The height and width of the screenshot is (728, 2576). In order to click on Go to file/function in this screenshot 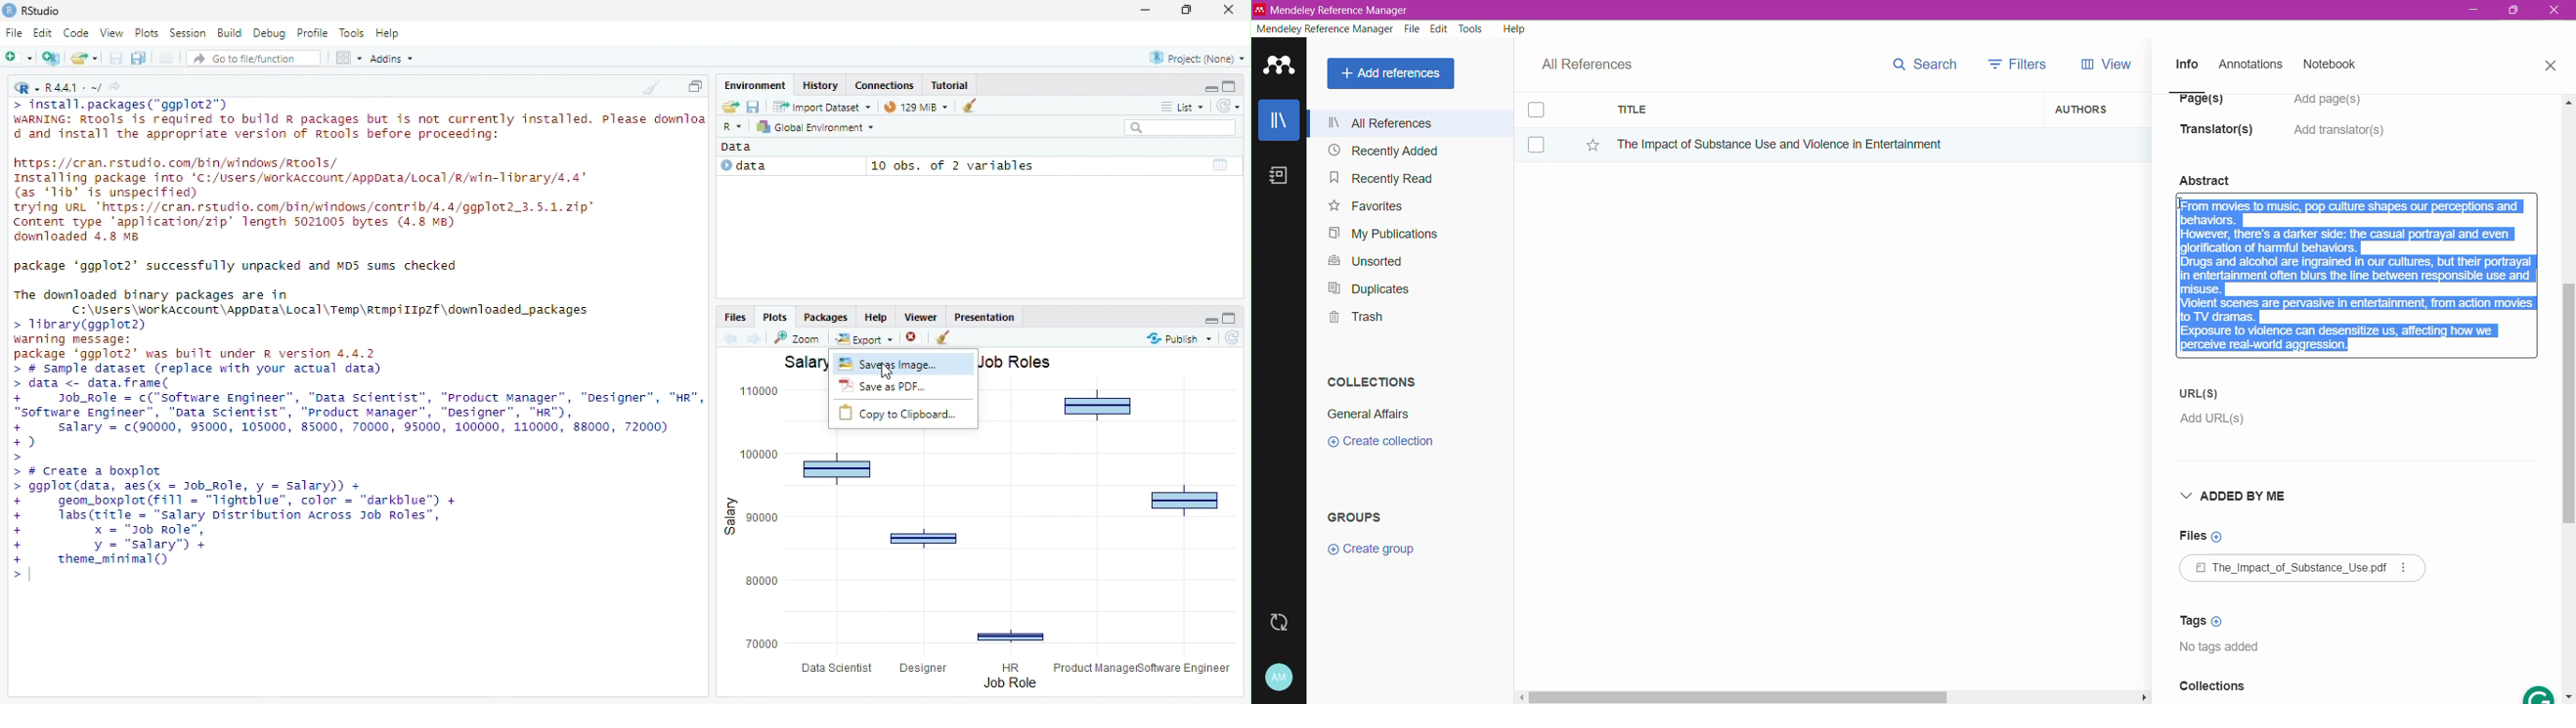, I will do `click(253, 58)`.